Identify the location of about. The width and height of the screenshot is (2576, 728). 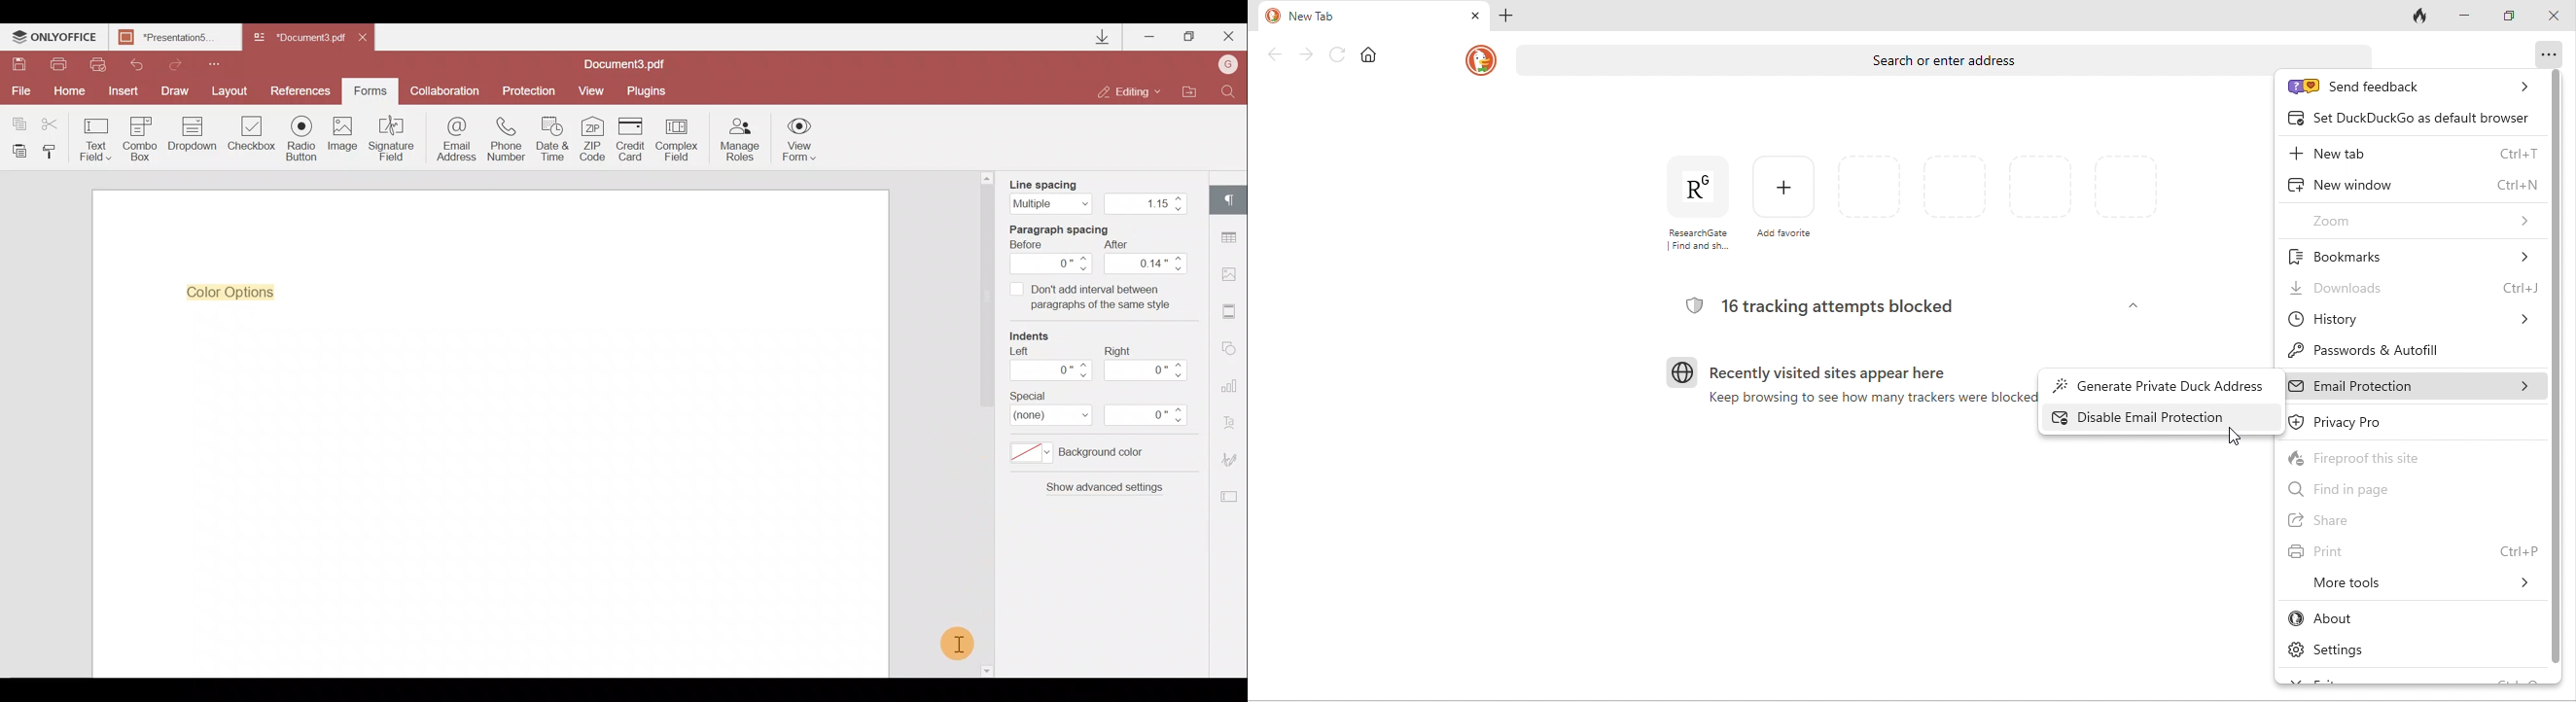
(2358, 618).